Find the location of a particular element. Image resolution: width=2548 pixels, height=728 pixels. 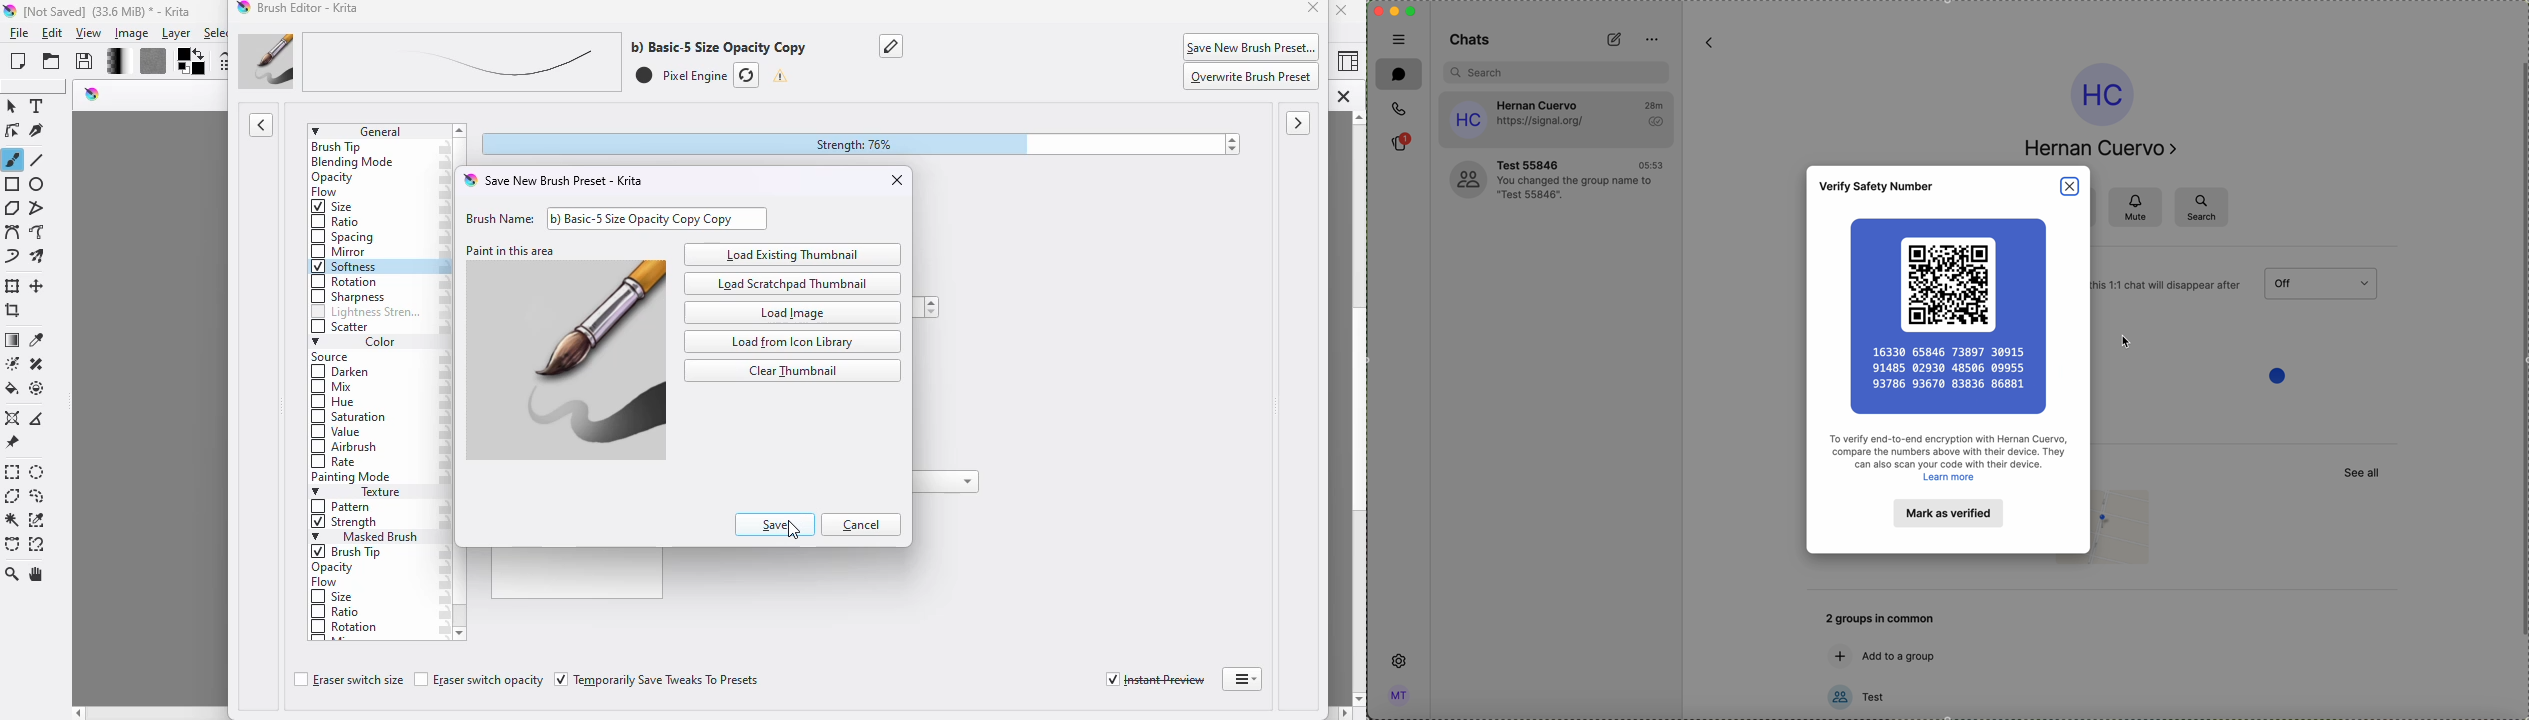

Hernan Cuervo > is located at coordinates (2104, 148).